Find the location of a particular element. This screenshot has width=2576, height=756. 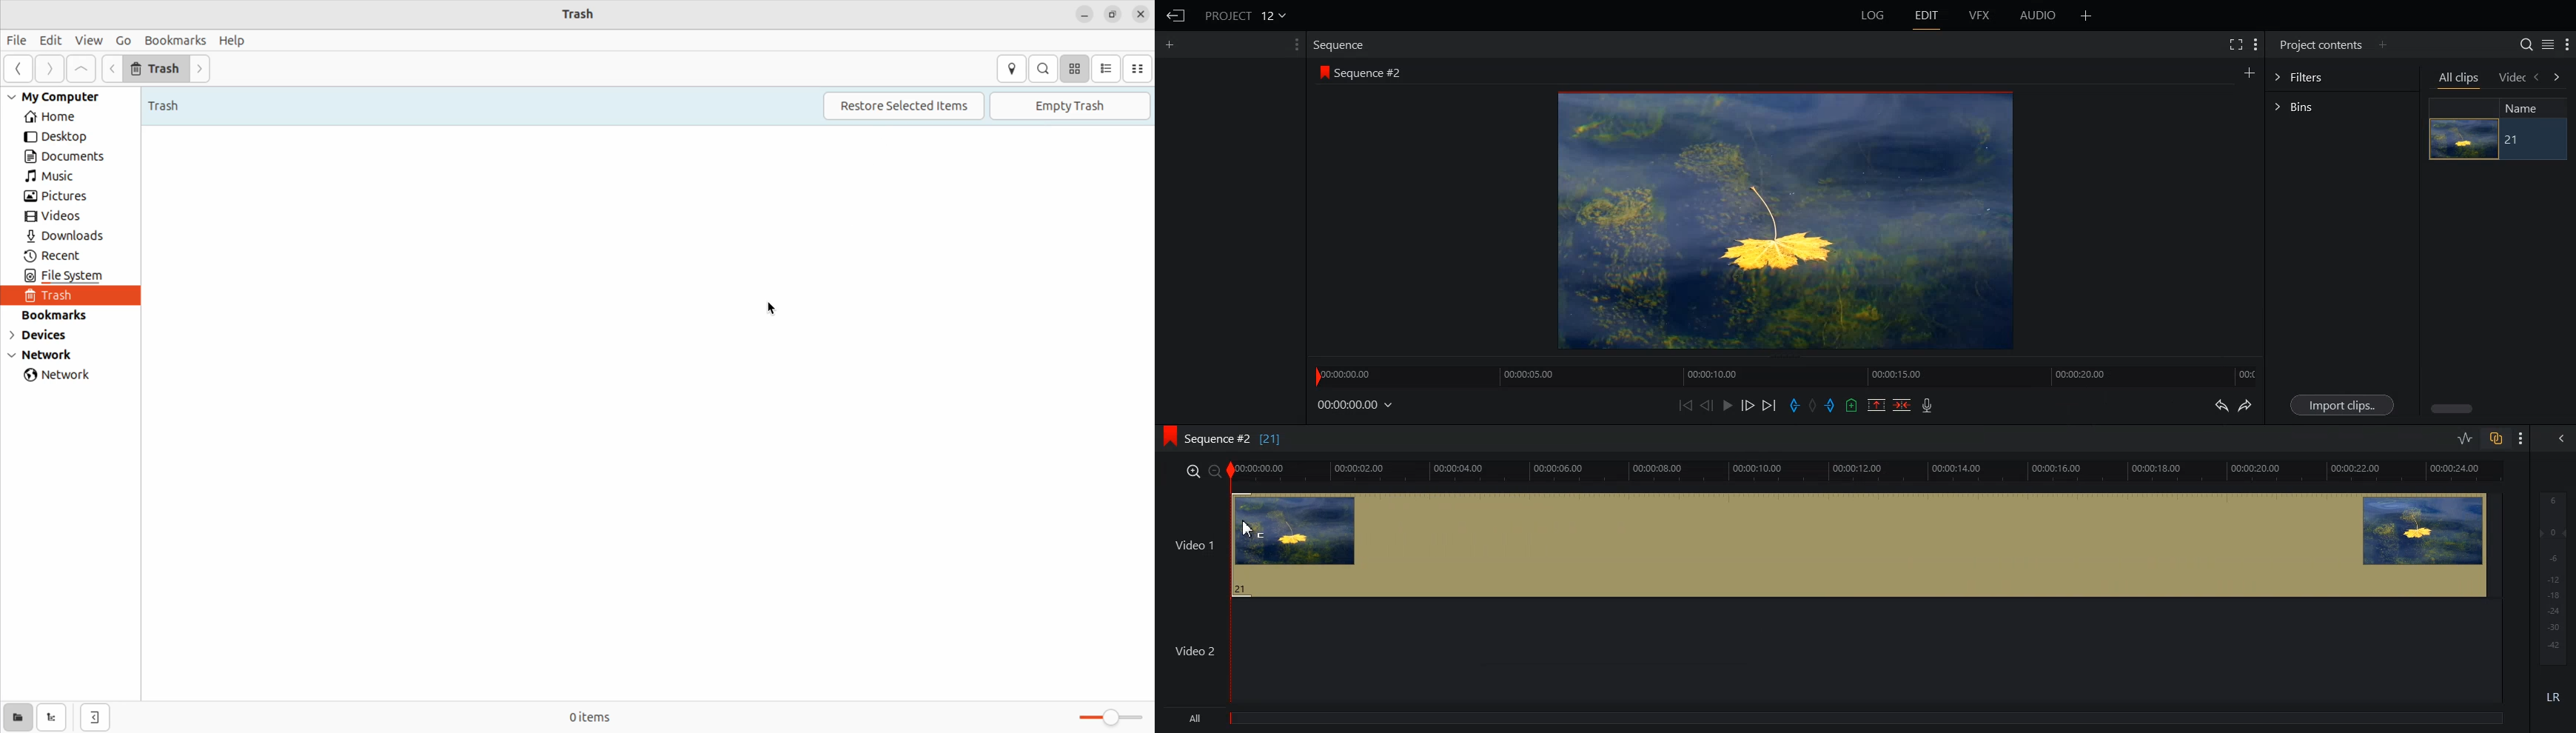

Search is located at coordinates (2520, 43).